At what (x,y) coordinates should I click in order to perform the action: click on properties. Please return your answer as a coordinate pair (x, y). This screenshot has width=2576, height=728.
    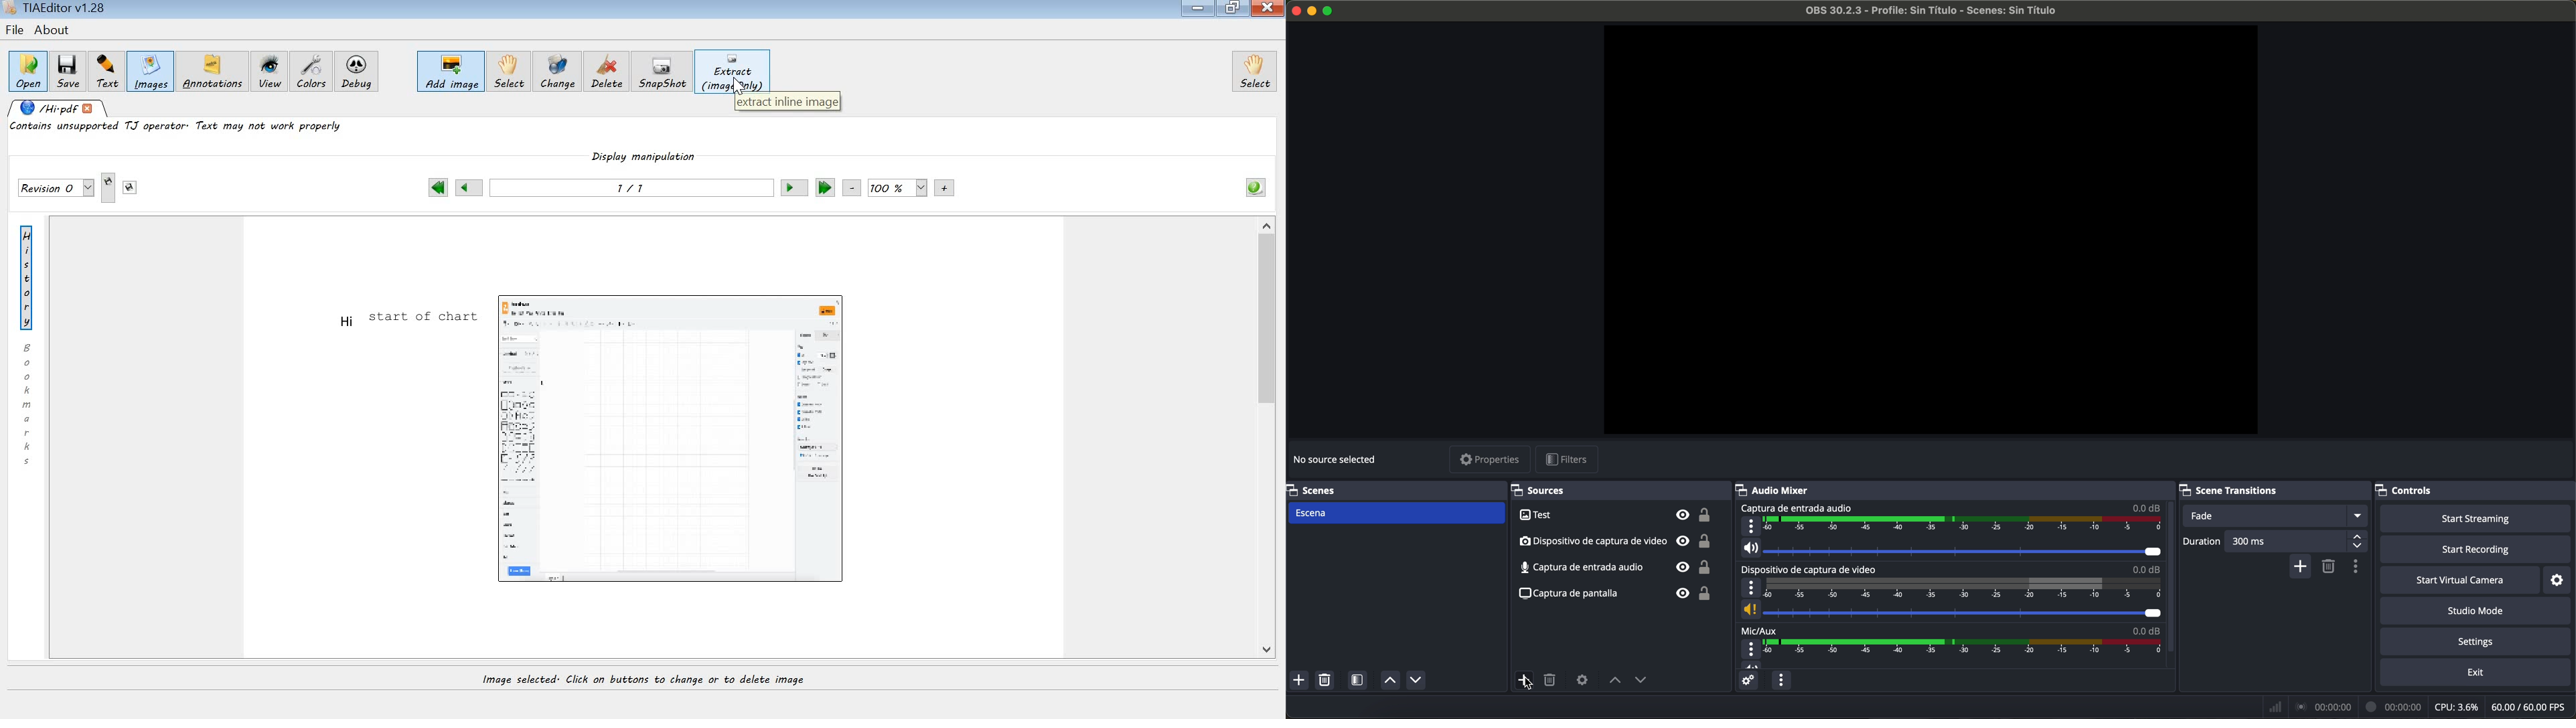
    Looking at the image, I should click on (1491, 459).